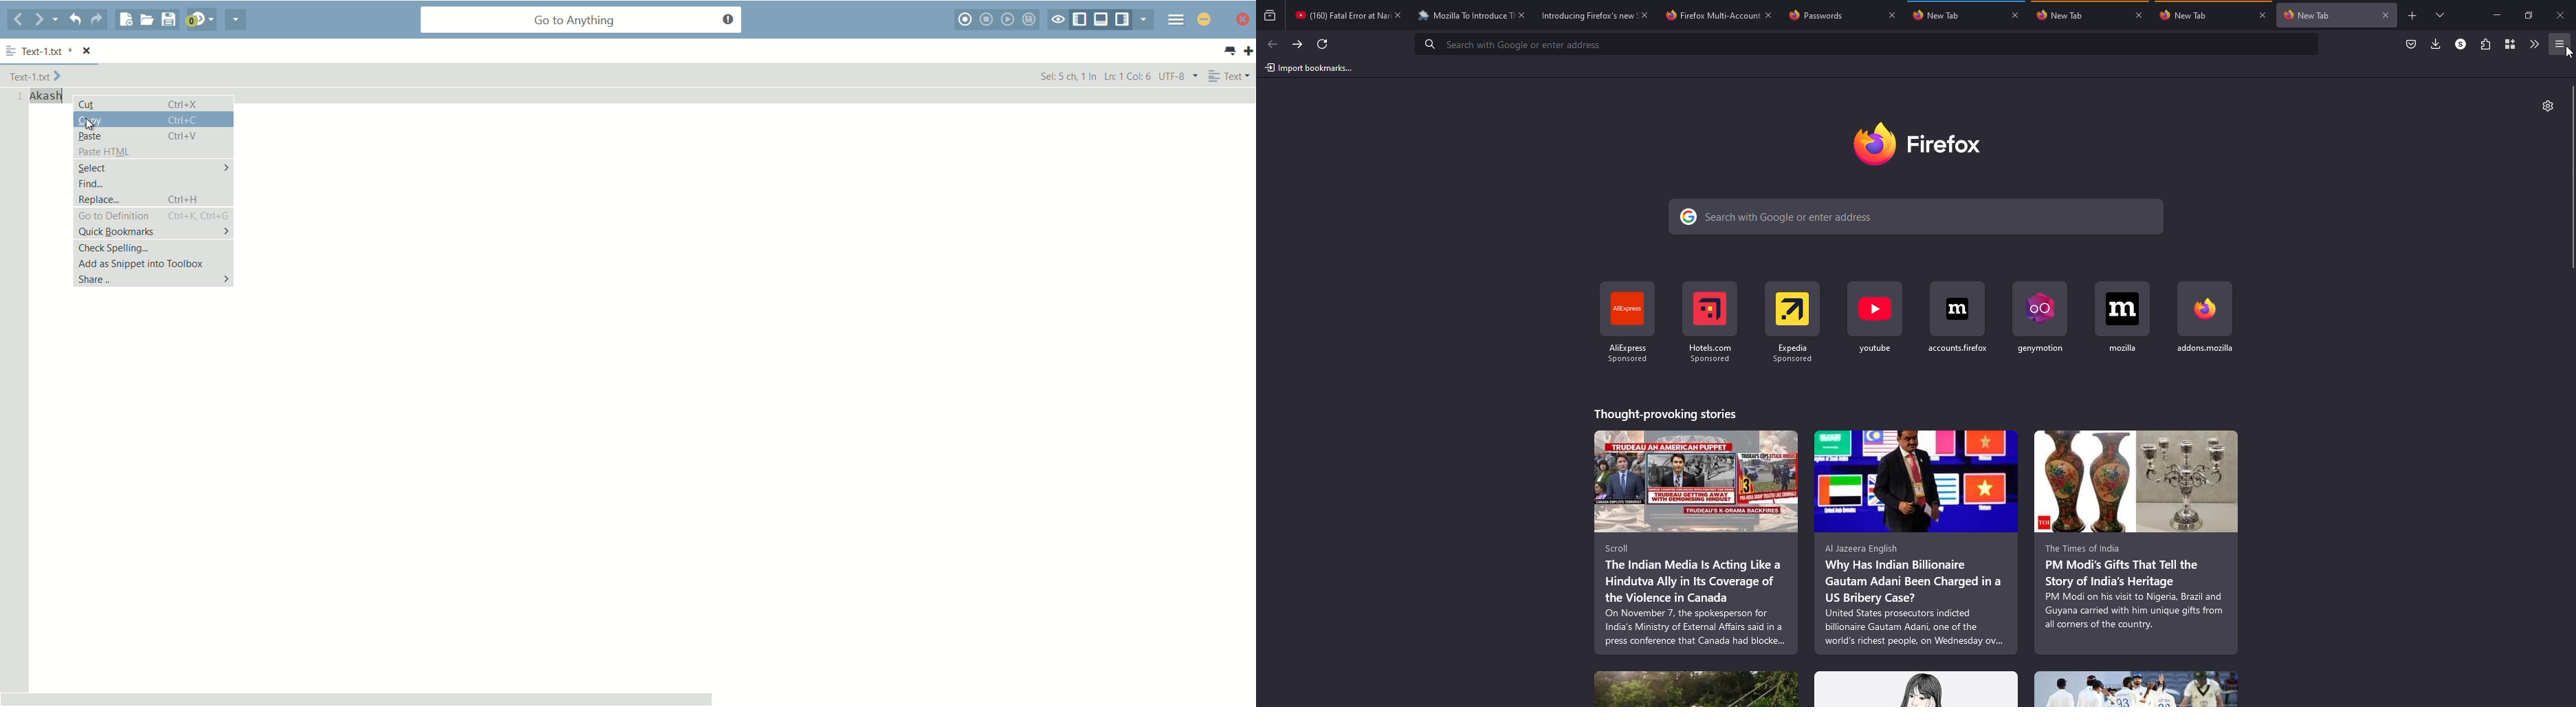 This screenshot has width=2576, height=728. Describe the element at coordinates (2569, 52) in the screenshot. I see `cursor` at that location.